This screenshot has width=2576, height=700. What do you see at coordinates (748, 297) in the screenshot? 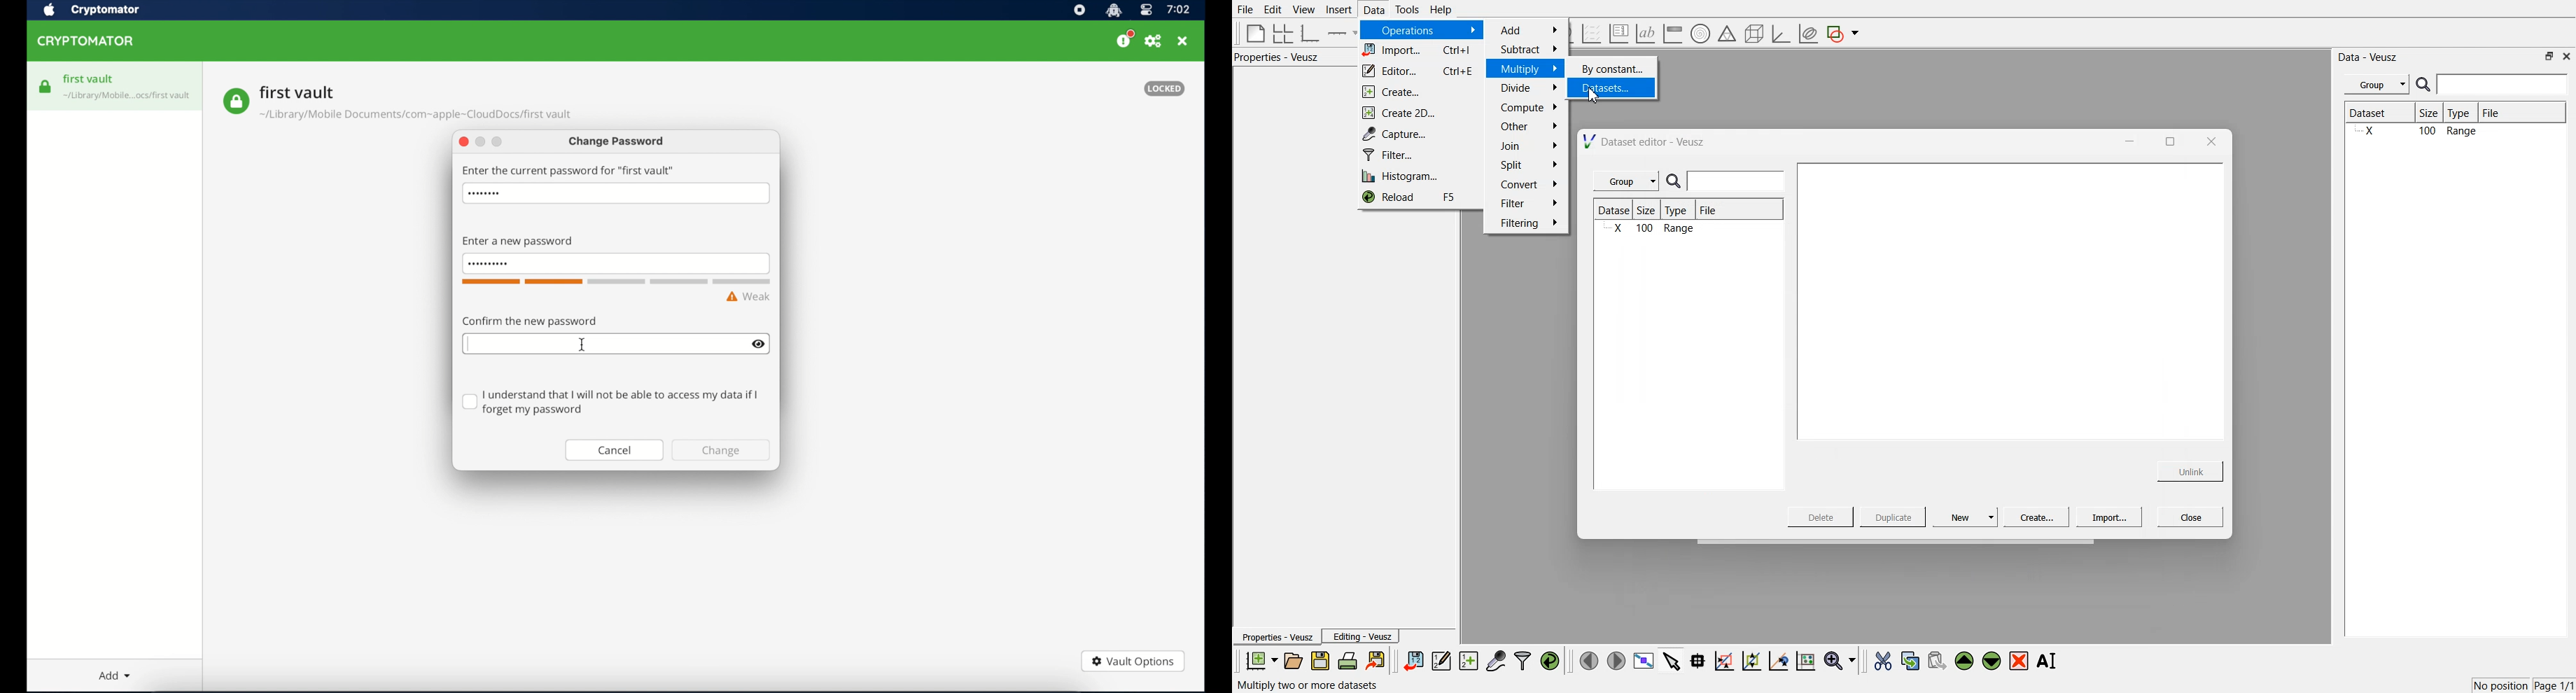
I see `weak` at bounding box center [748, 297].